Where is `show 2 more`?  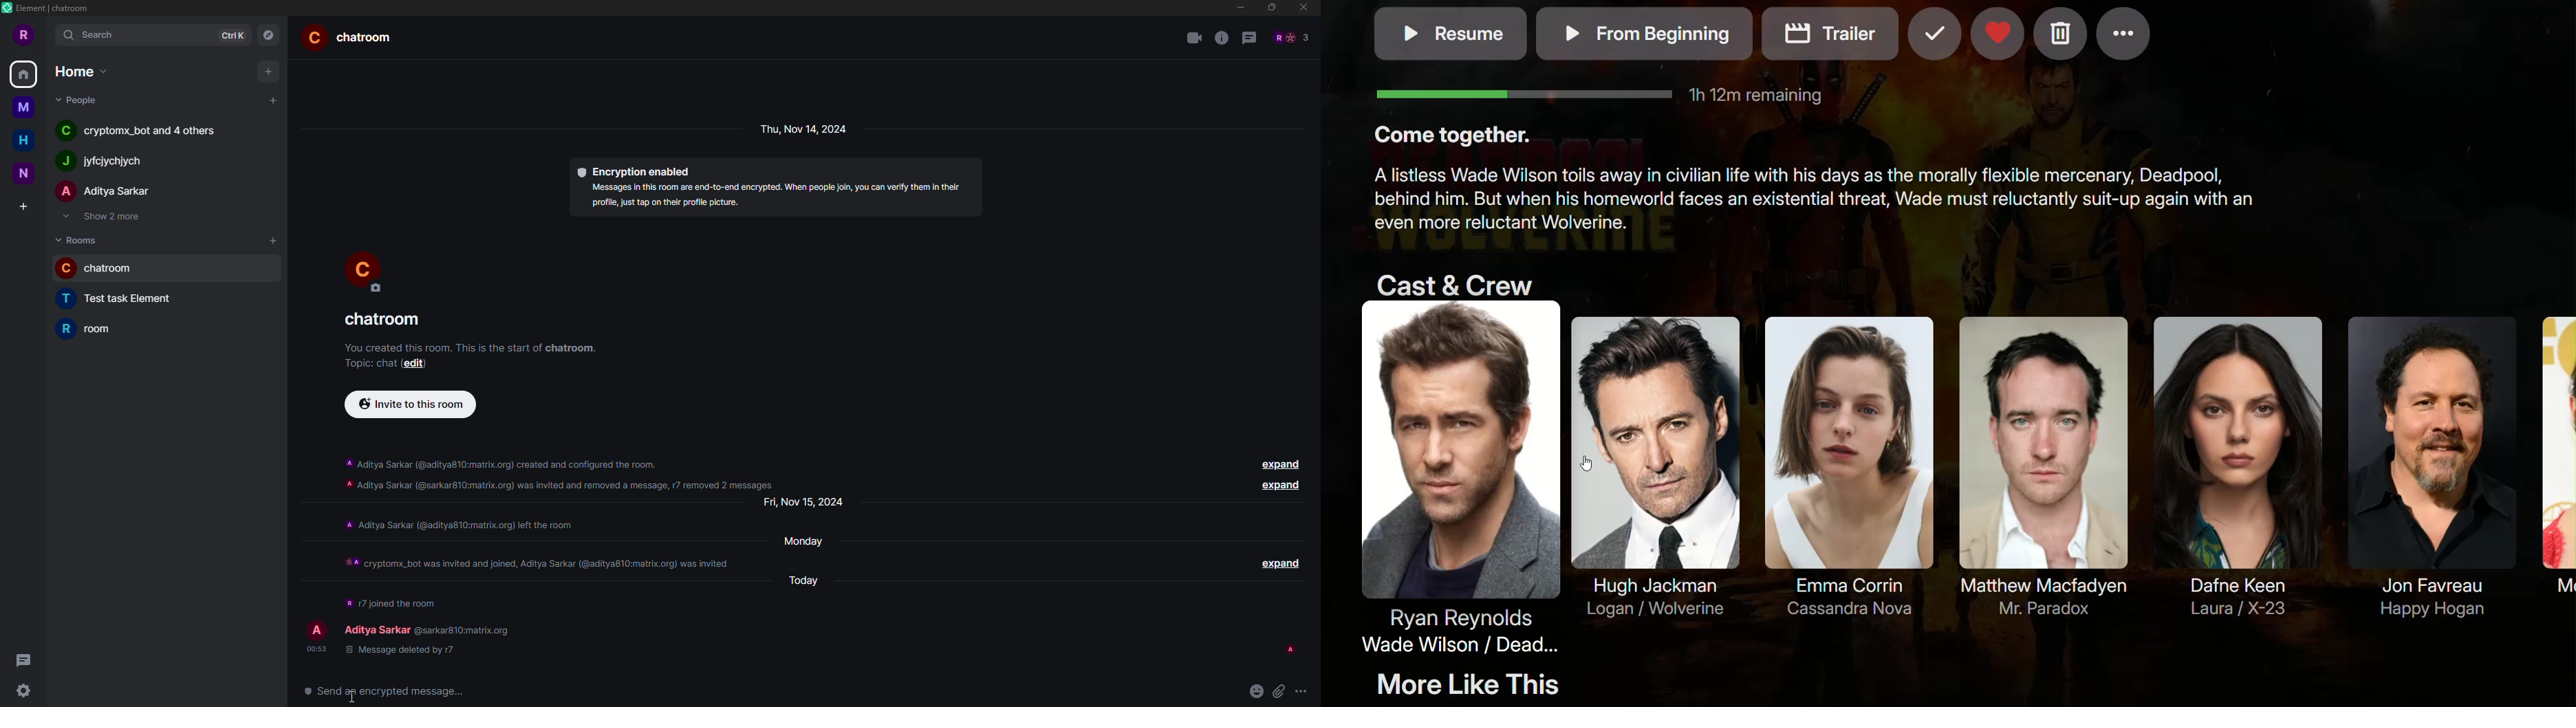 show 2 more is located at coordinates (107, 217).